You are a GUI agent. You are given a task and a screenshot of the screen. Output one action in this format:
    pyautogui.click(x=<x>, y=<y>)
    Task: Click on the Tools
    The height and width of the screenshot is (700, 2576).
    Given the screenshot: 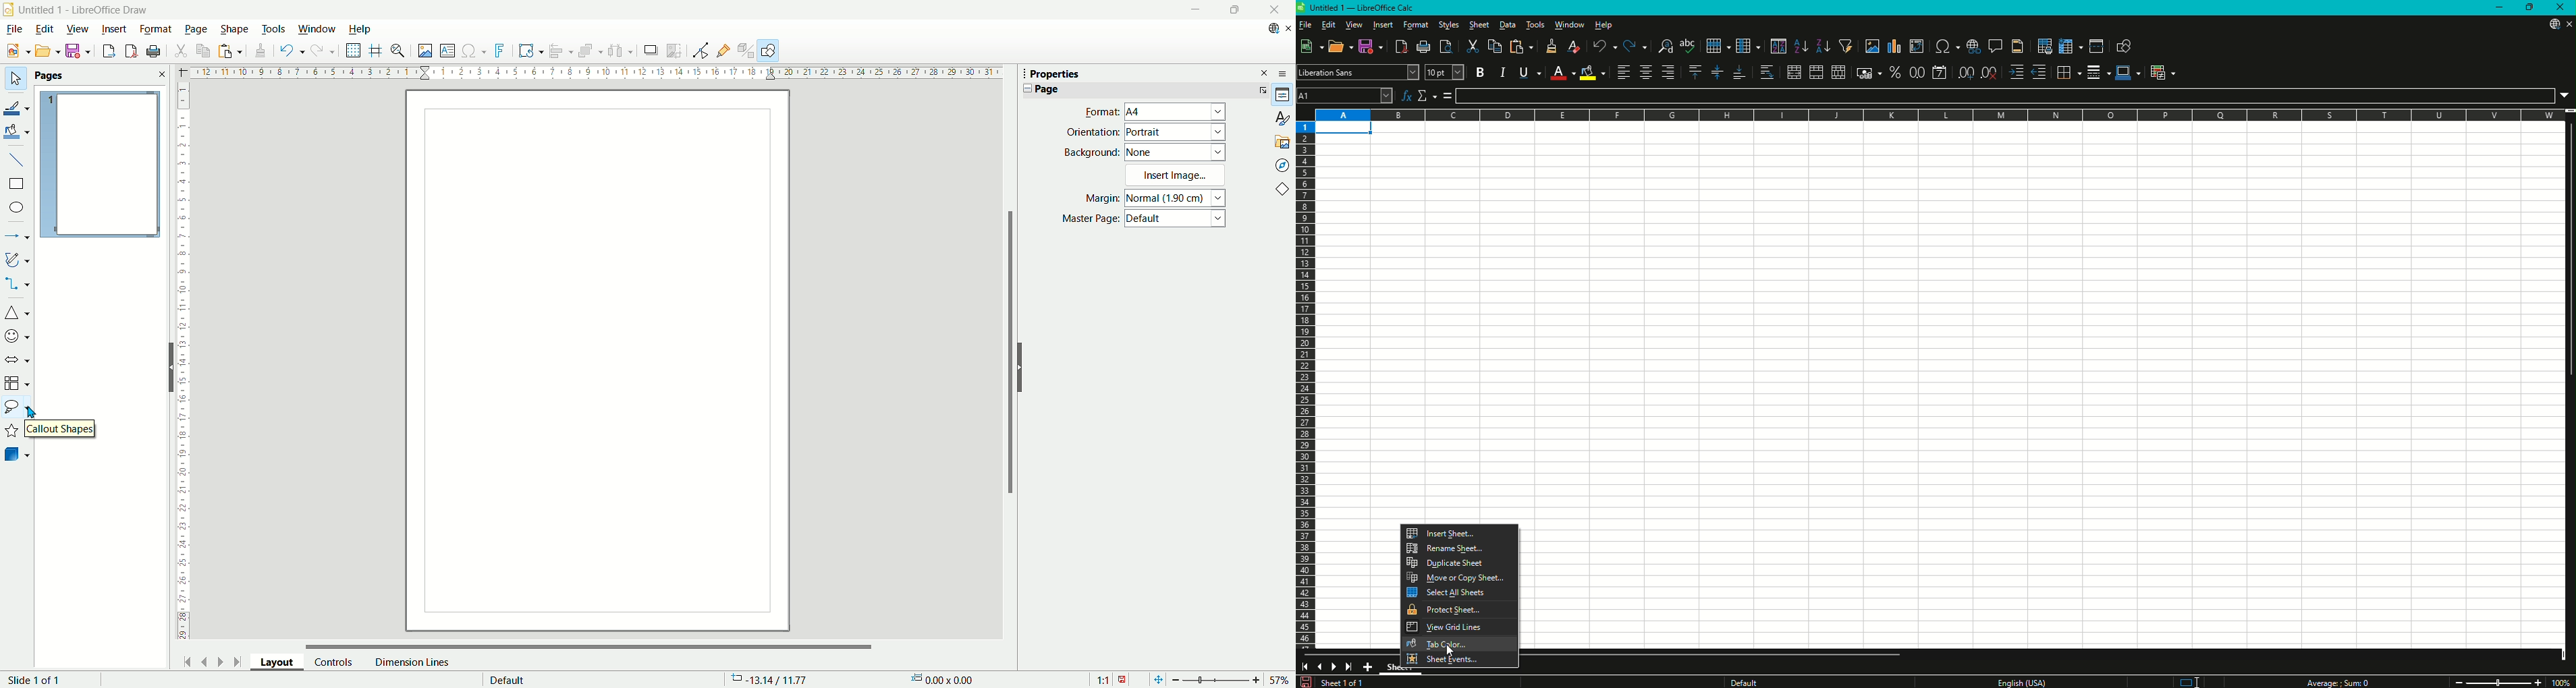 What is the action you would take?
    pyautogui.click(x=1536, y=24)
    